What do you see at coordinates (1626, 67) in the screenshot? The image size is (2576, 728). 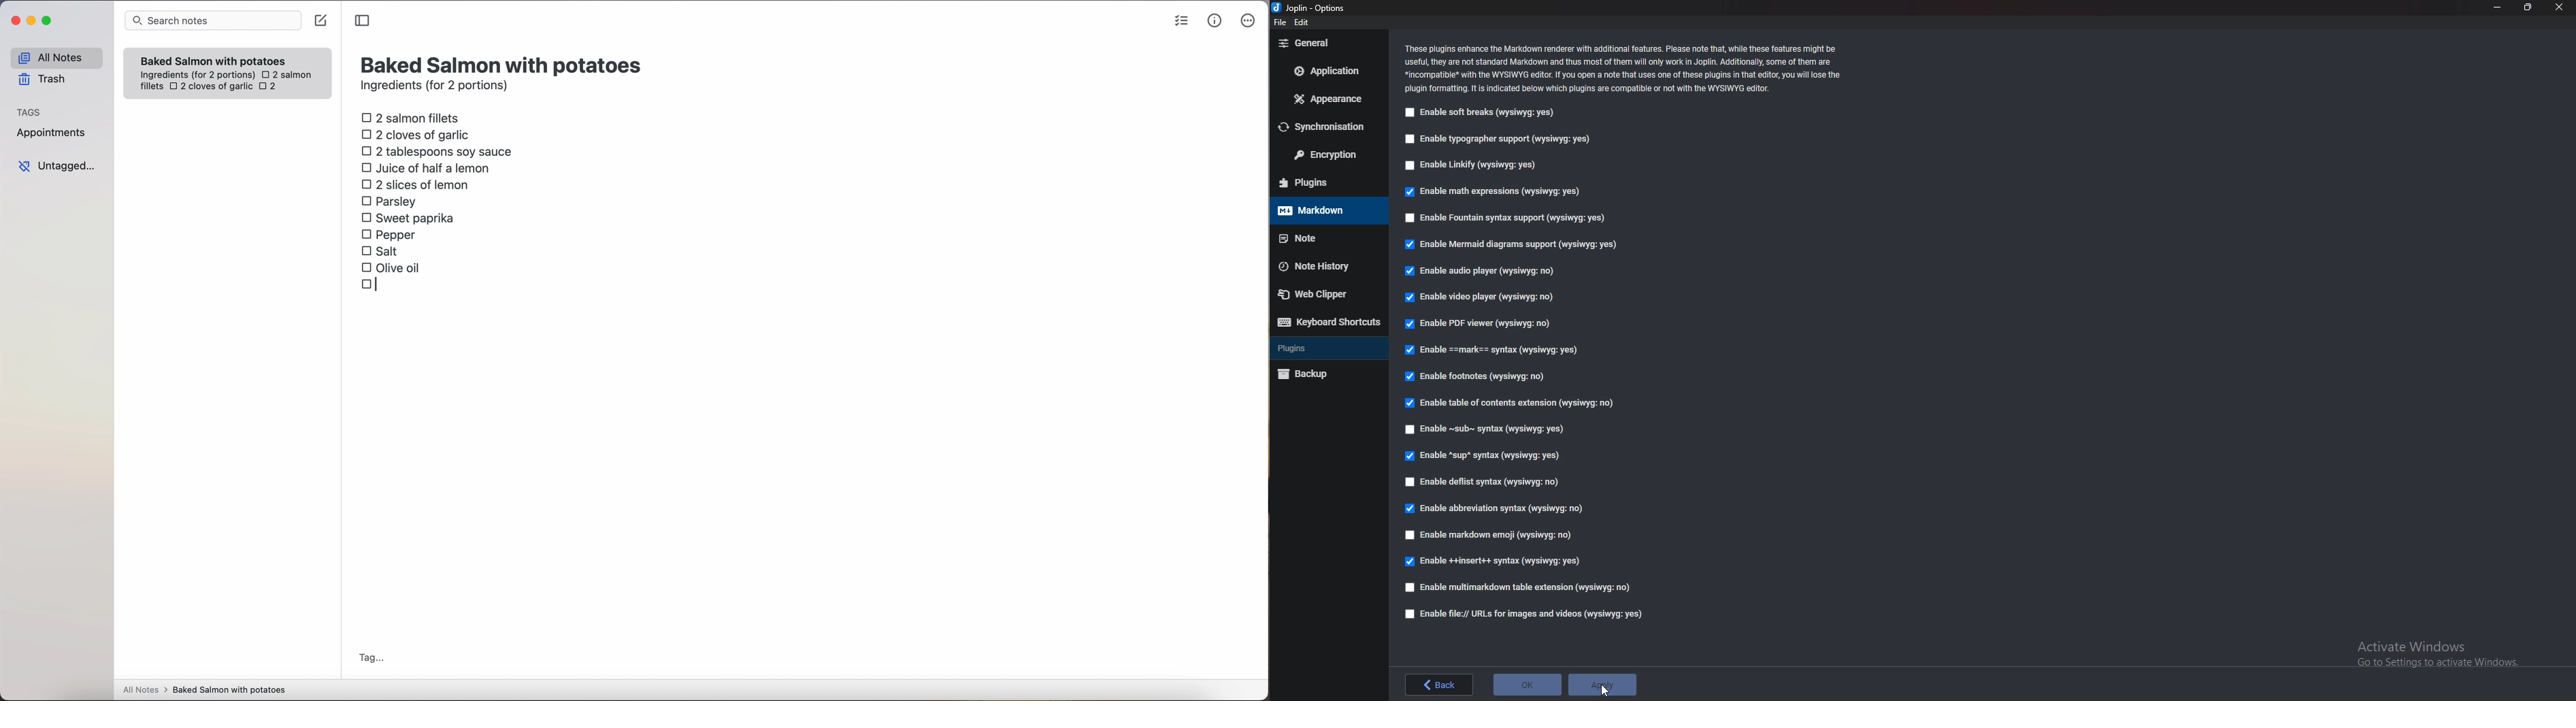 I see `Info` at bounding box center [1626, 67].